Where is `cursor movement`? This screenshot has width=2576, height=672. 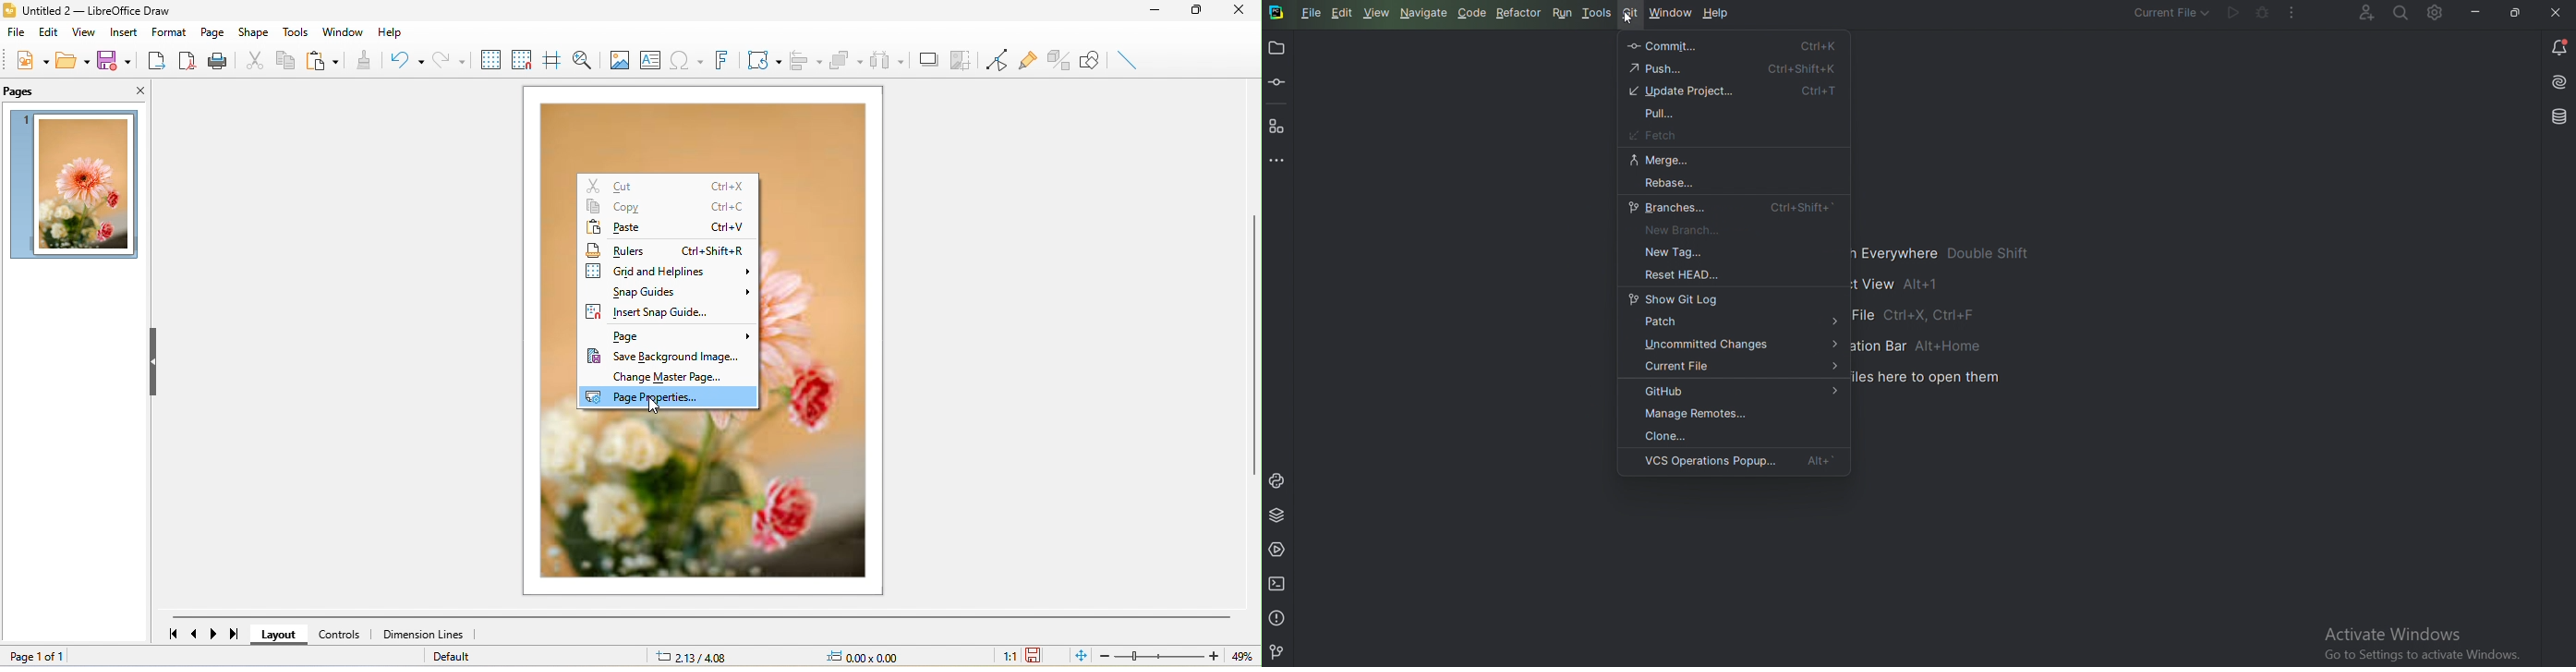 cursor movement is located at coordinates (655, 408).